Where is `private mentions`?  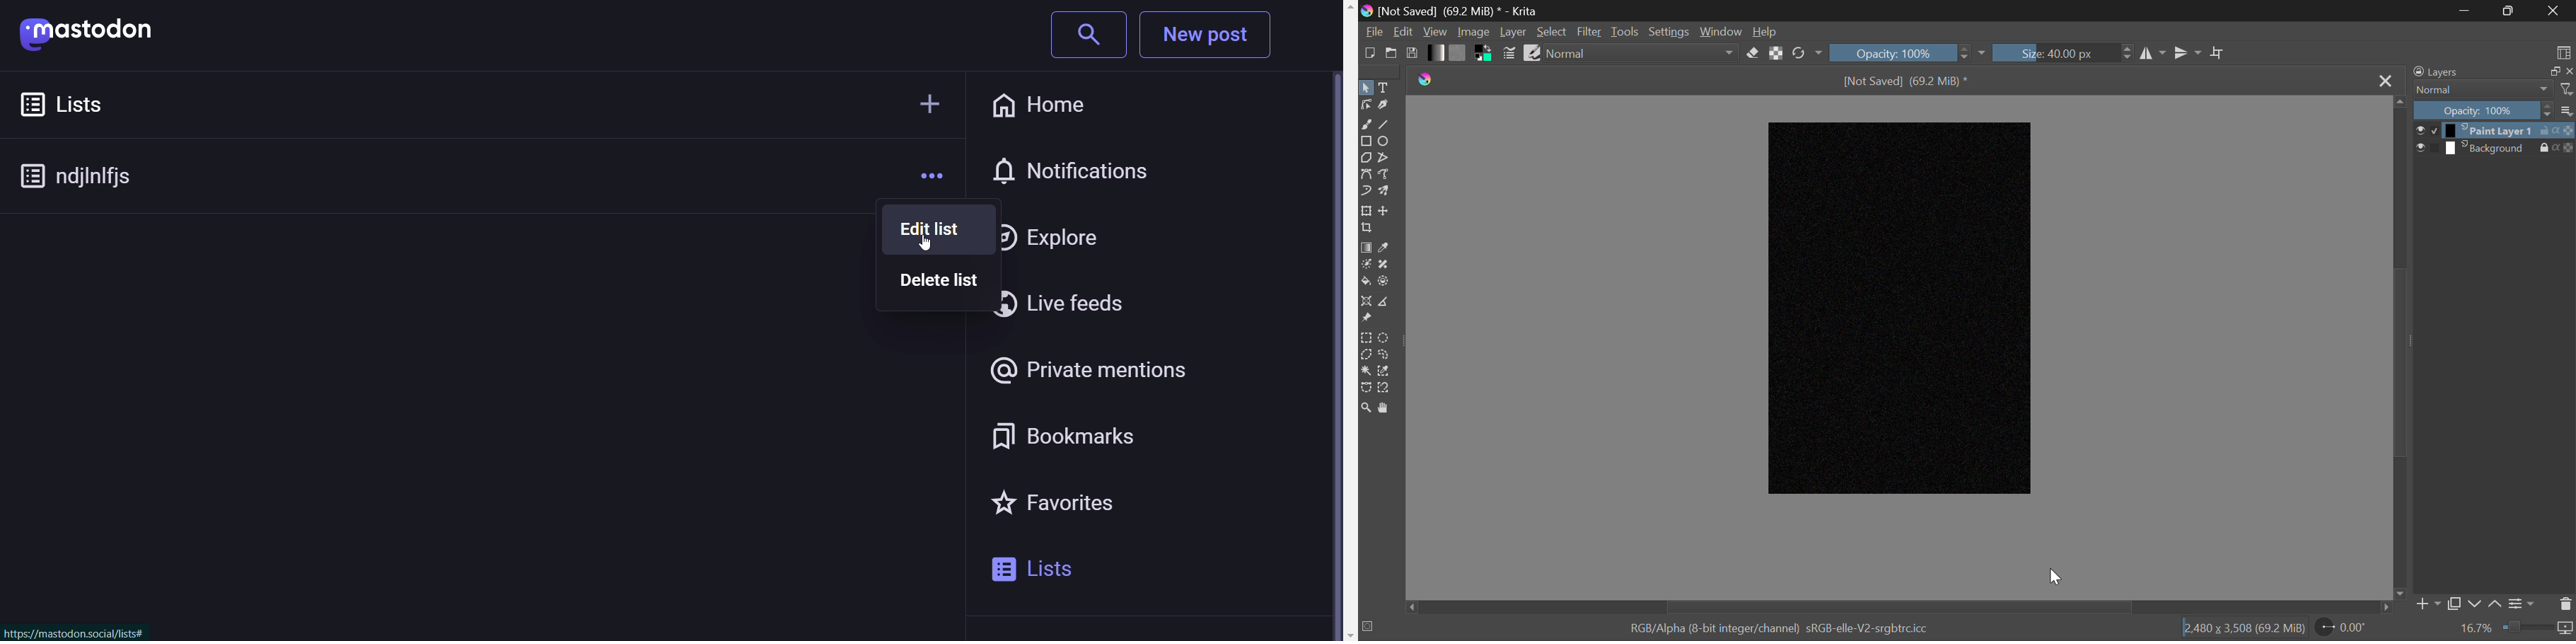 private mentions is located at coordinates (1098, 369).